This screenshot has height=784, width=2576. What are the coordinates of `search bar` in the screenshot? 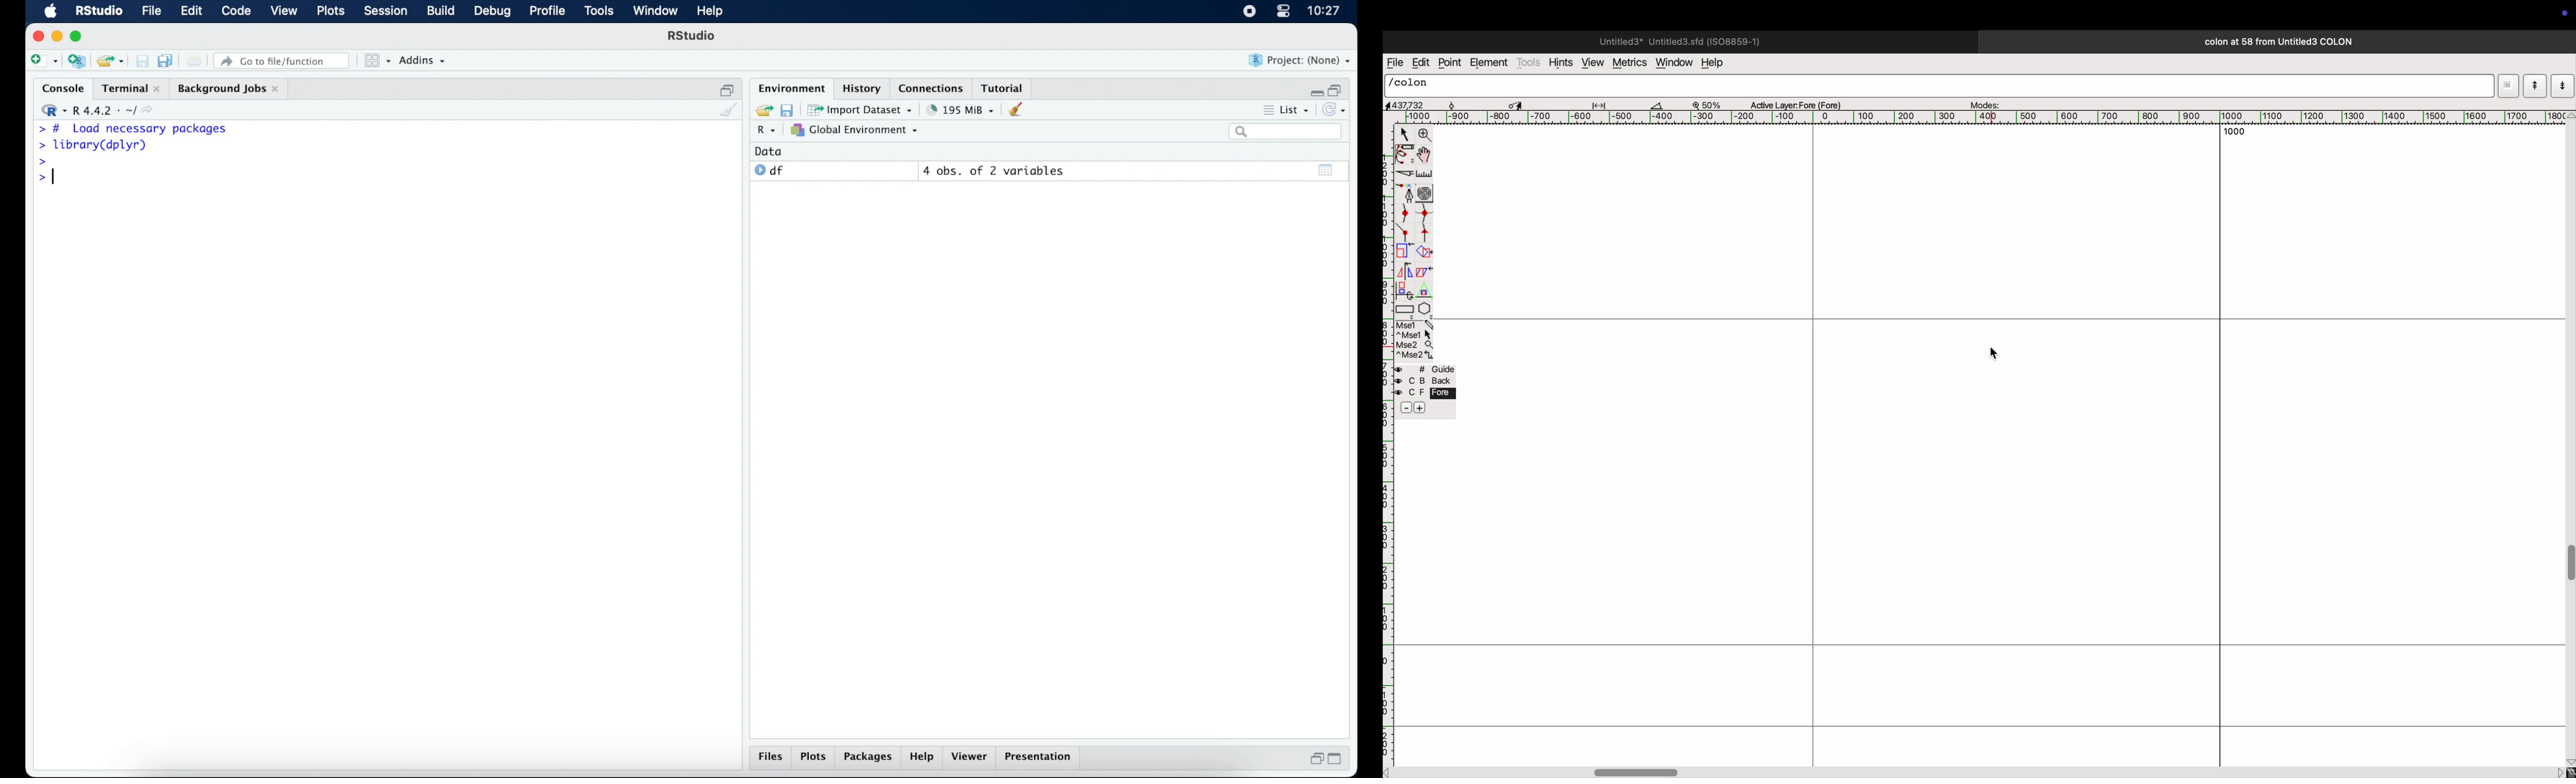 It's located at (1285, 133).